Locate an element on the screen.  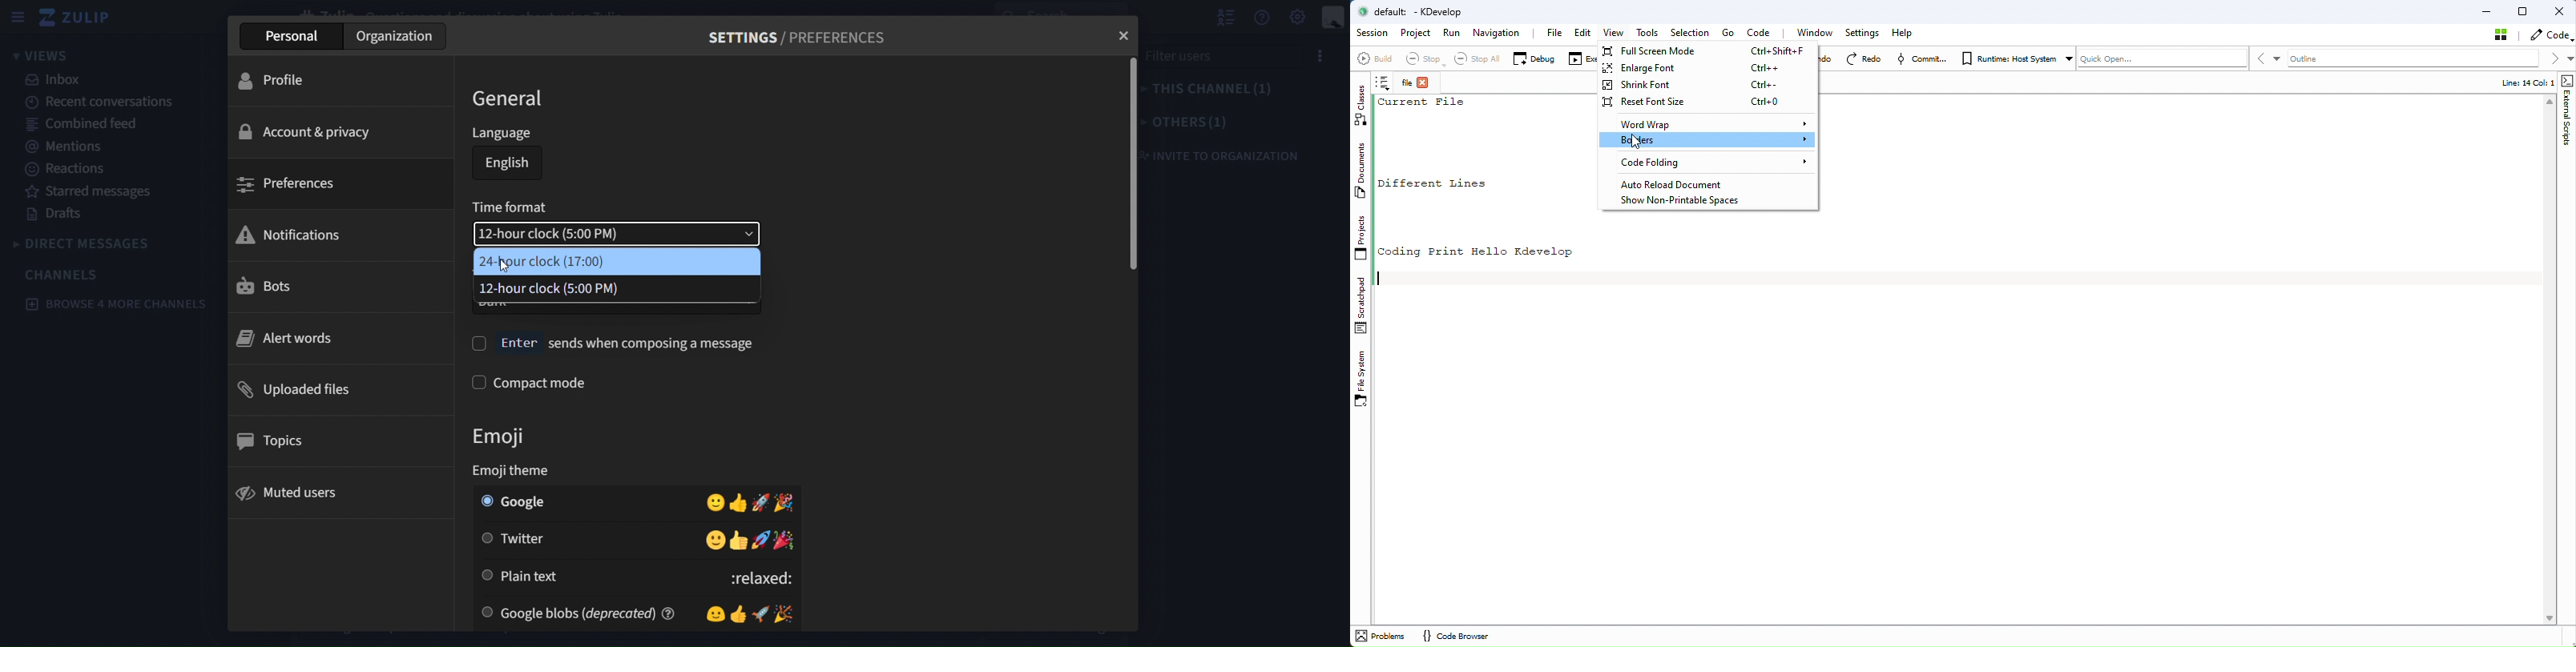
Code Folding is located at coordinates (1709, 163).